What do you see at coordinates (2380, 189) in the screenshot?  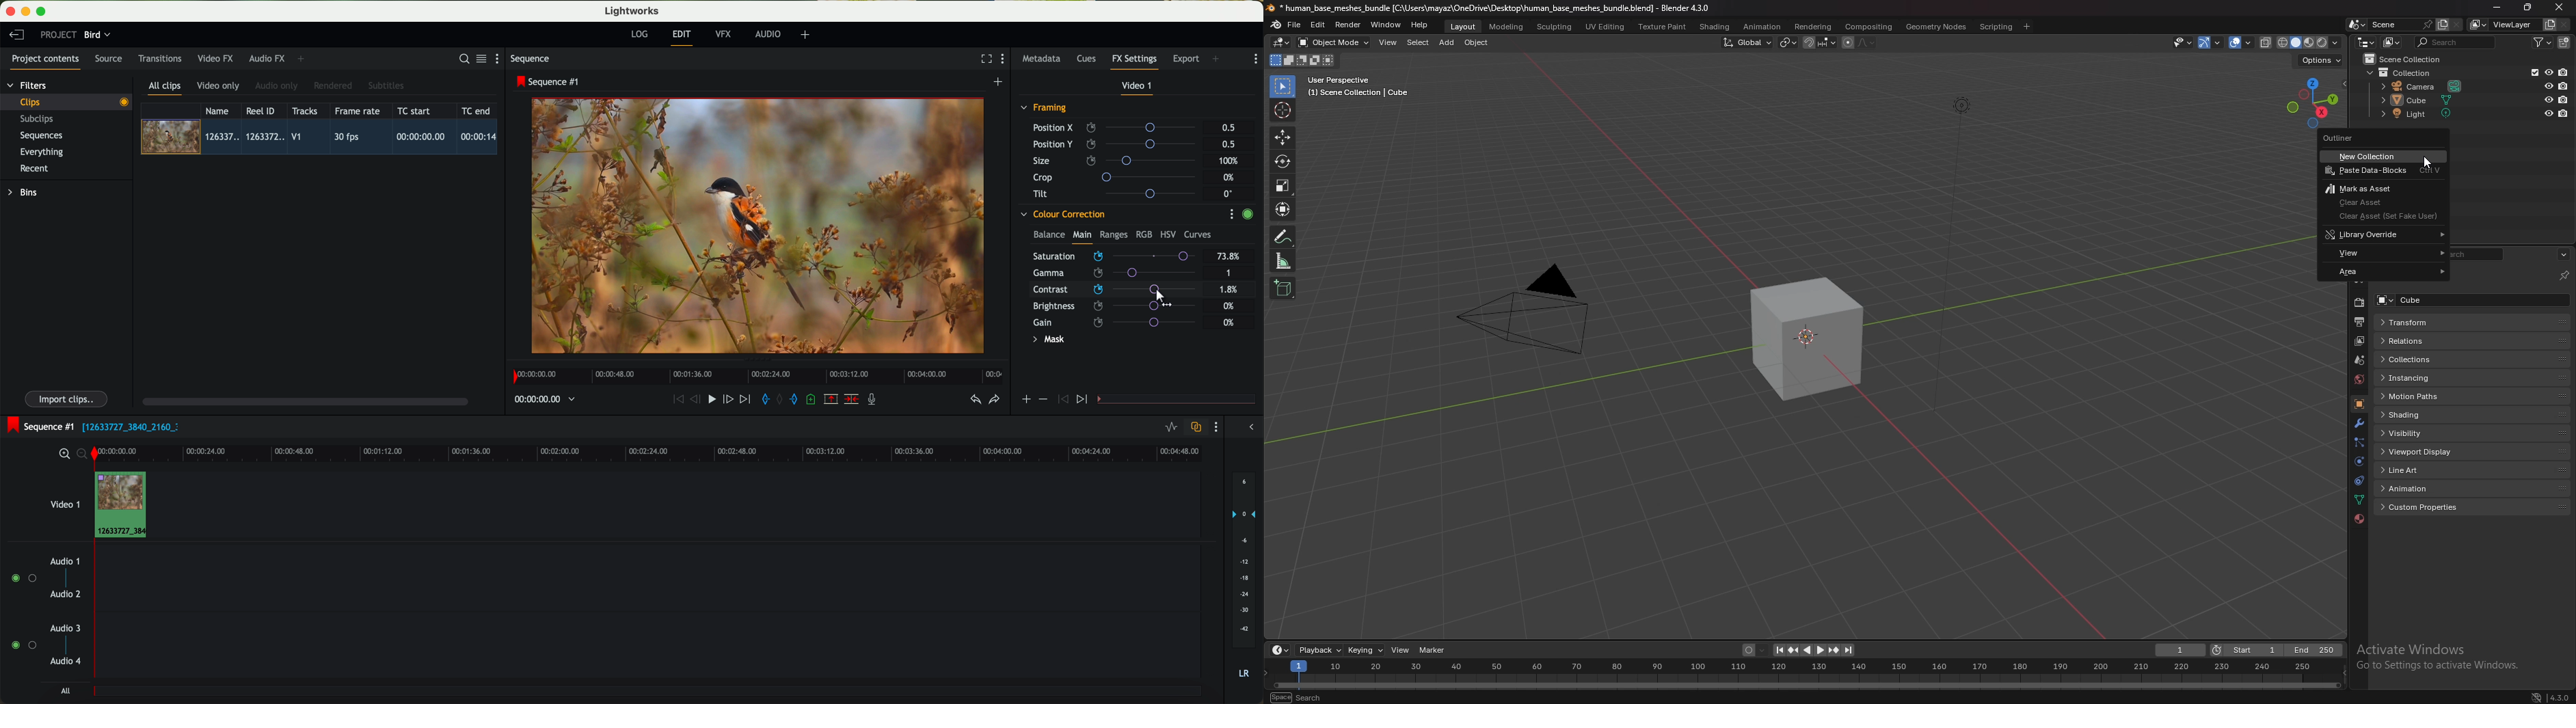 I see `mark as asset` at bounding box center [2380, 189].